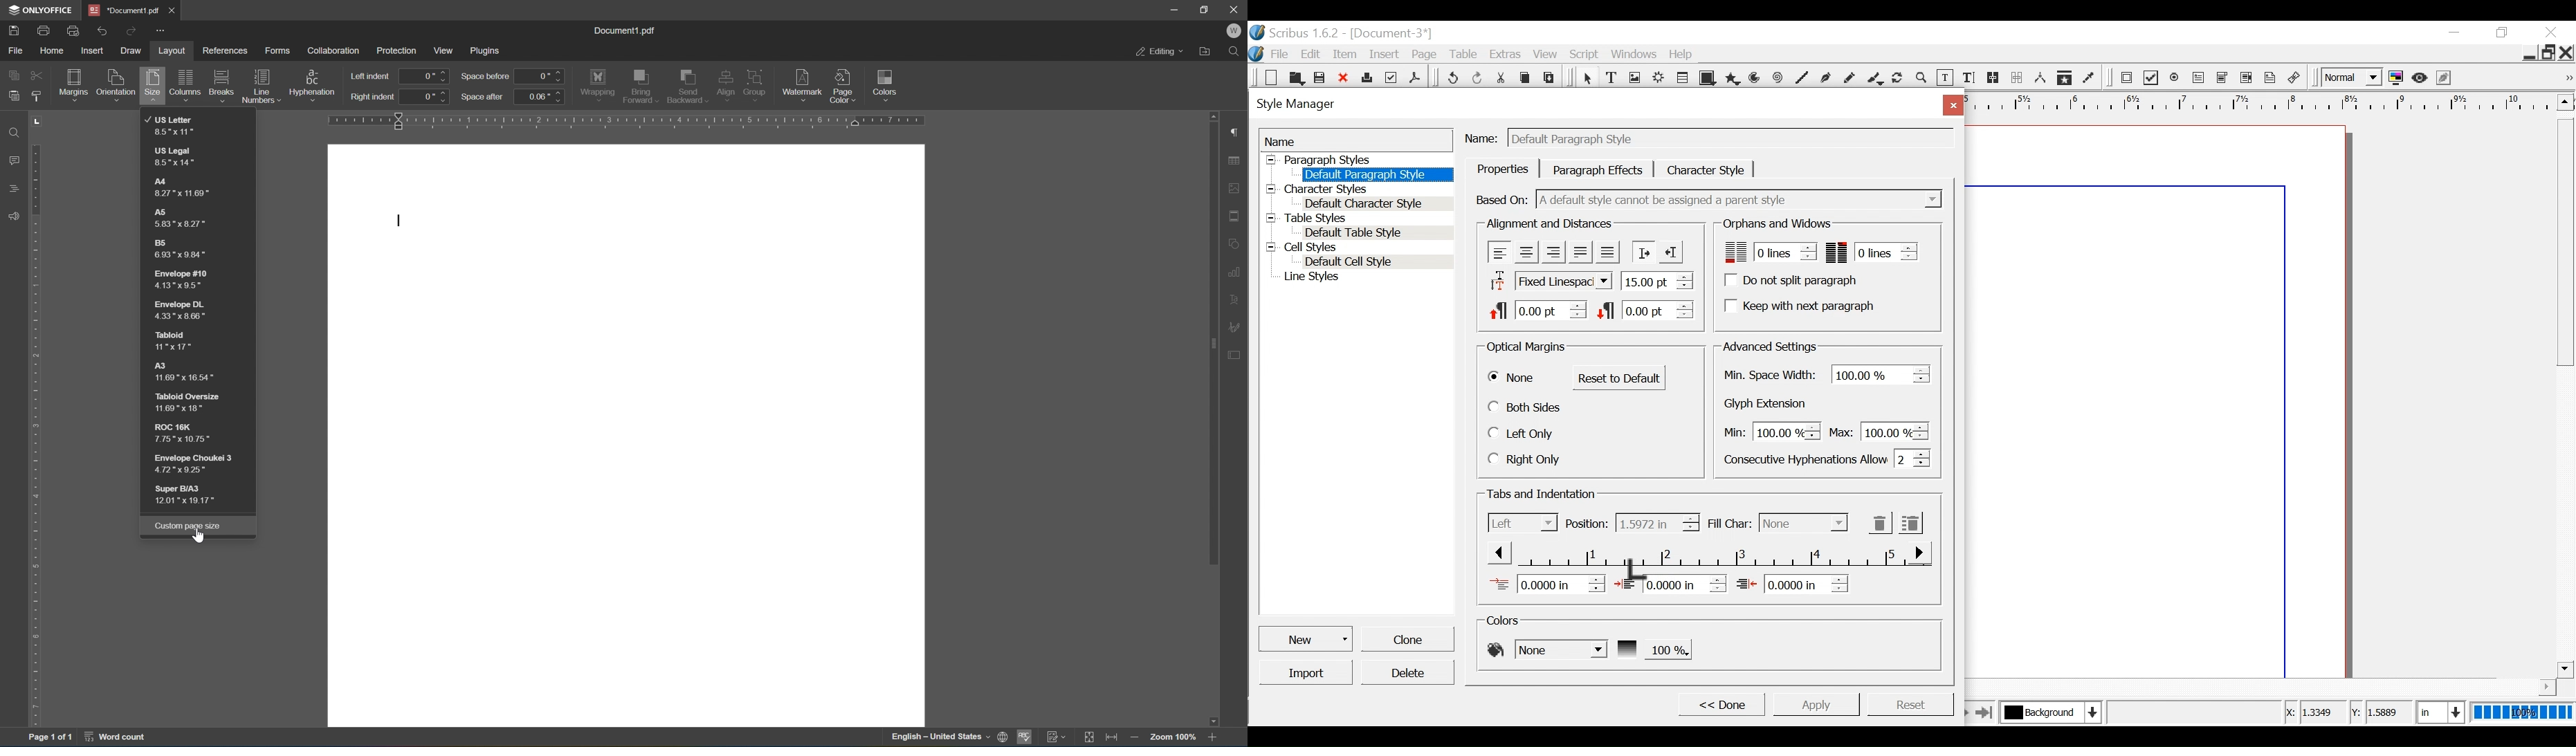  I want to click on set document language, so click(949, 738).